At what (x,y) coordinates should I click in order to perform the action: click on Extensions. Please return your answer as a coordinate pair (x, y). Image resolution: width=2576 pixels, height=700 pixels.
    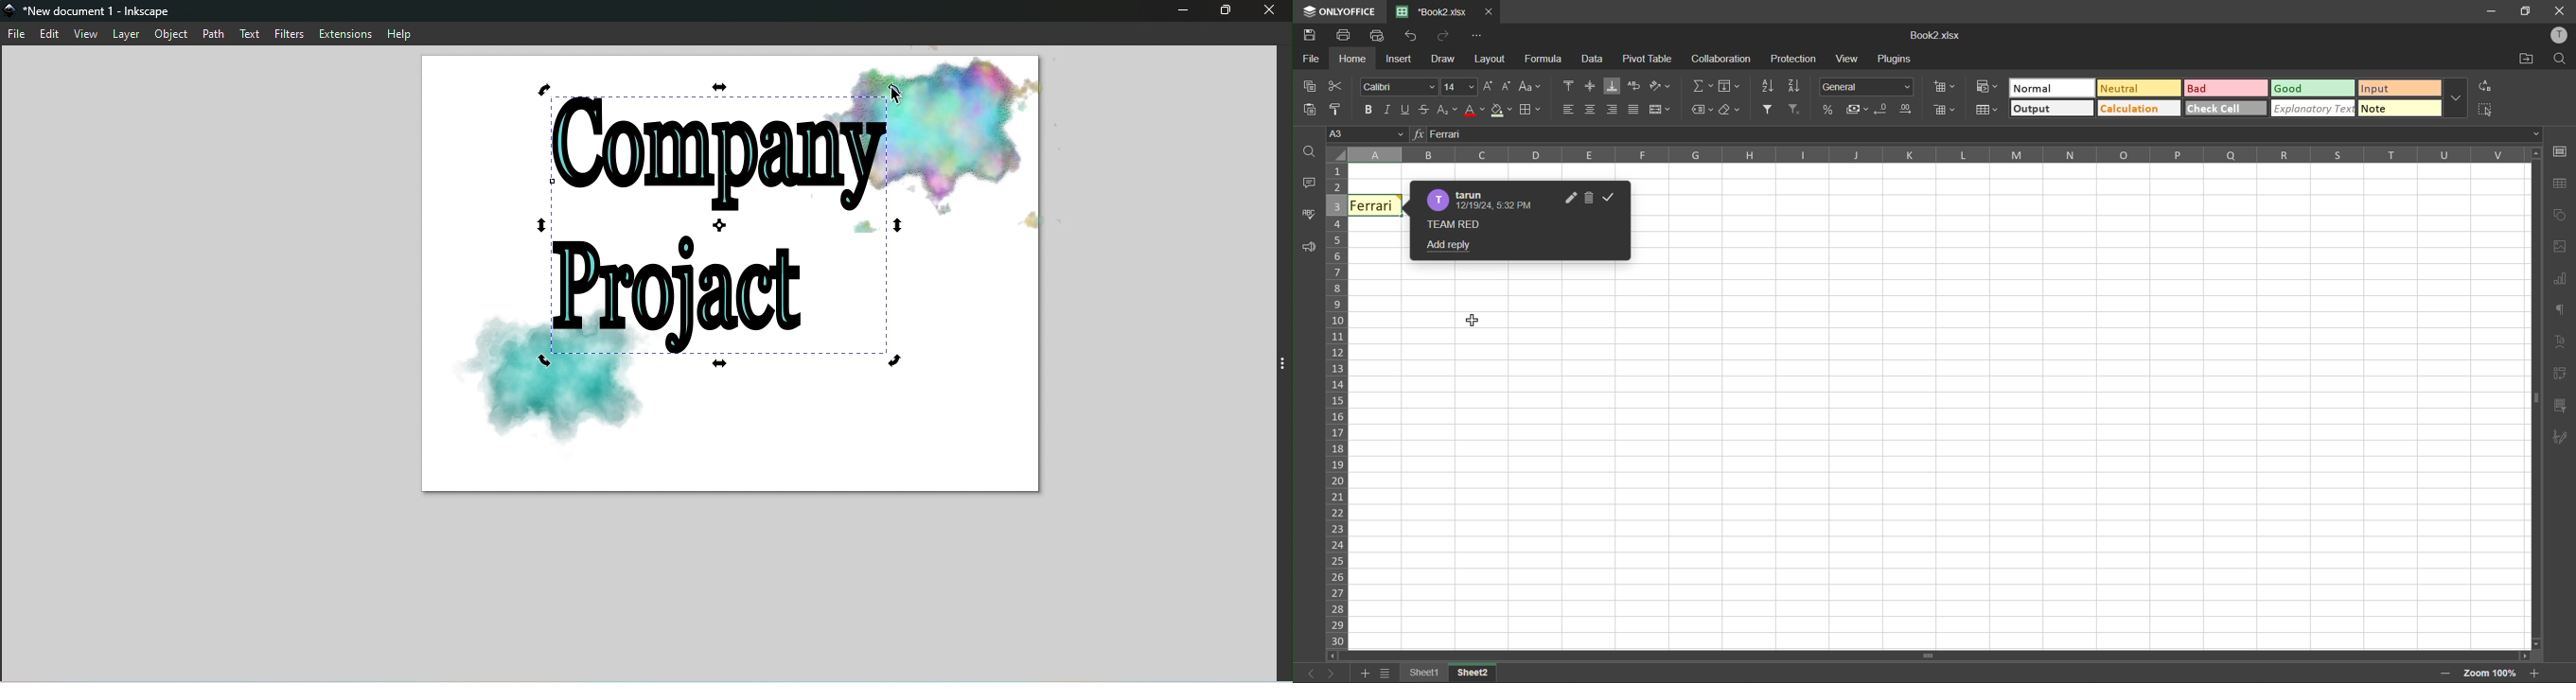
    Looking at the image, I should click on (345, 33).